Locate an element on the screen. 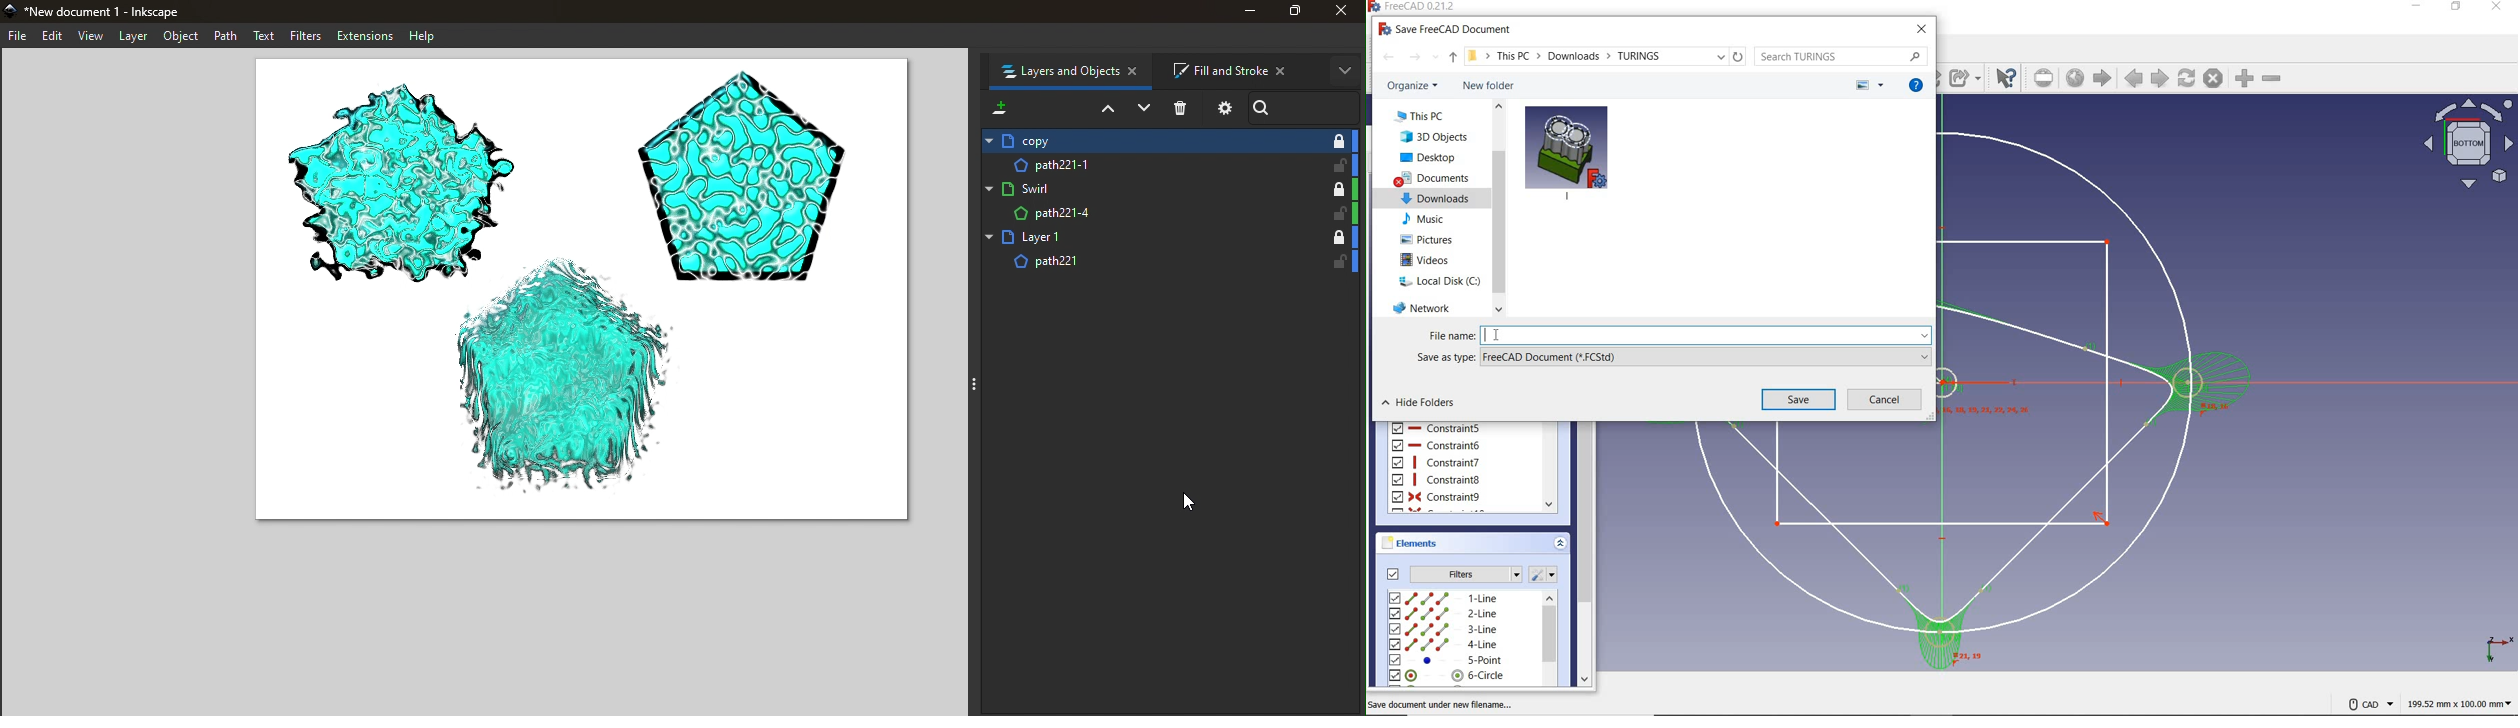 The height and width of the screenshot is (728, 2520). search TURINGS is located at coordinates (1841, 56).